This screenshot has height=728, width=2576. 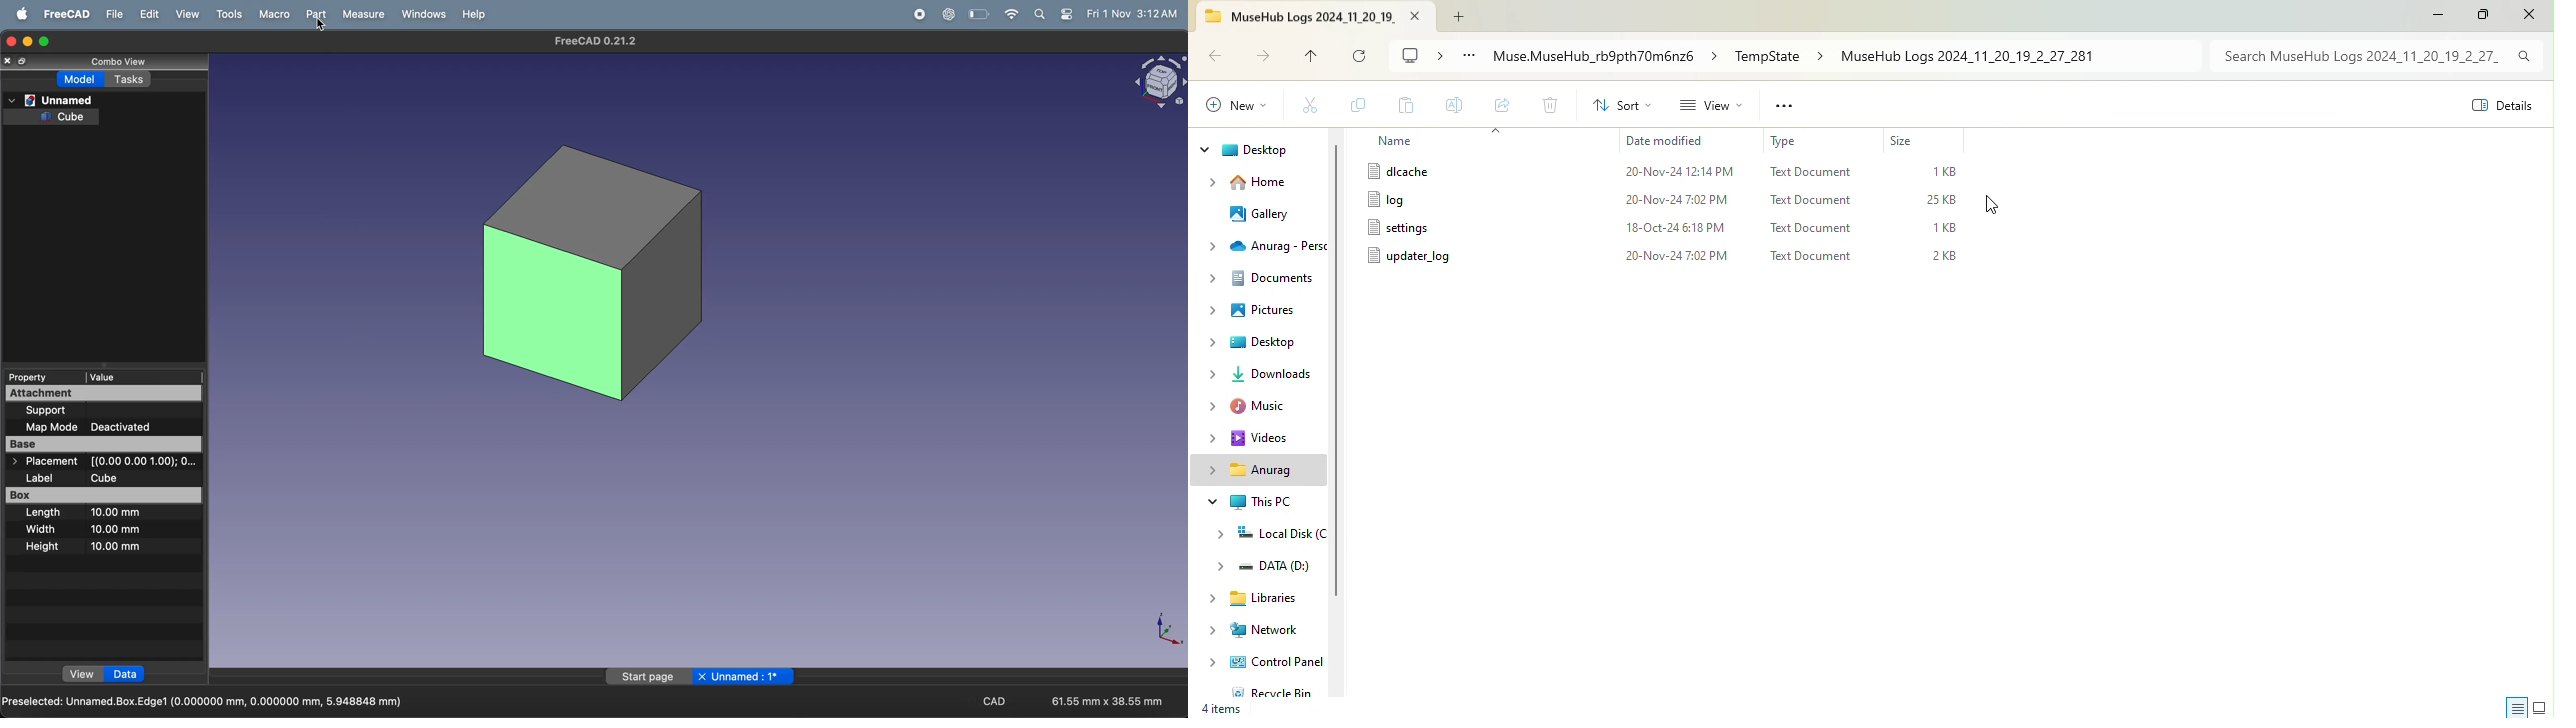 I want to click on See more, so click(x=1468, y=54).